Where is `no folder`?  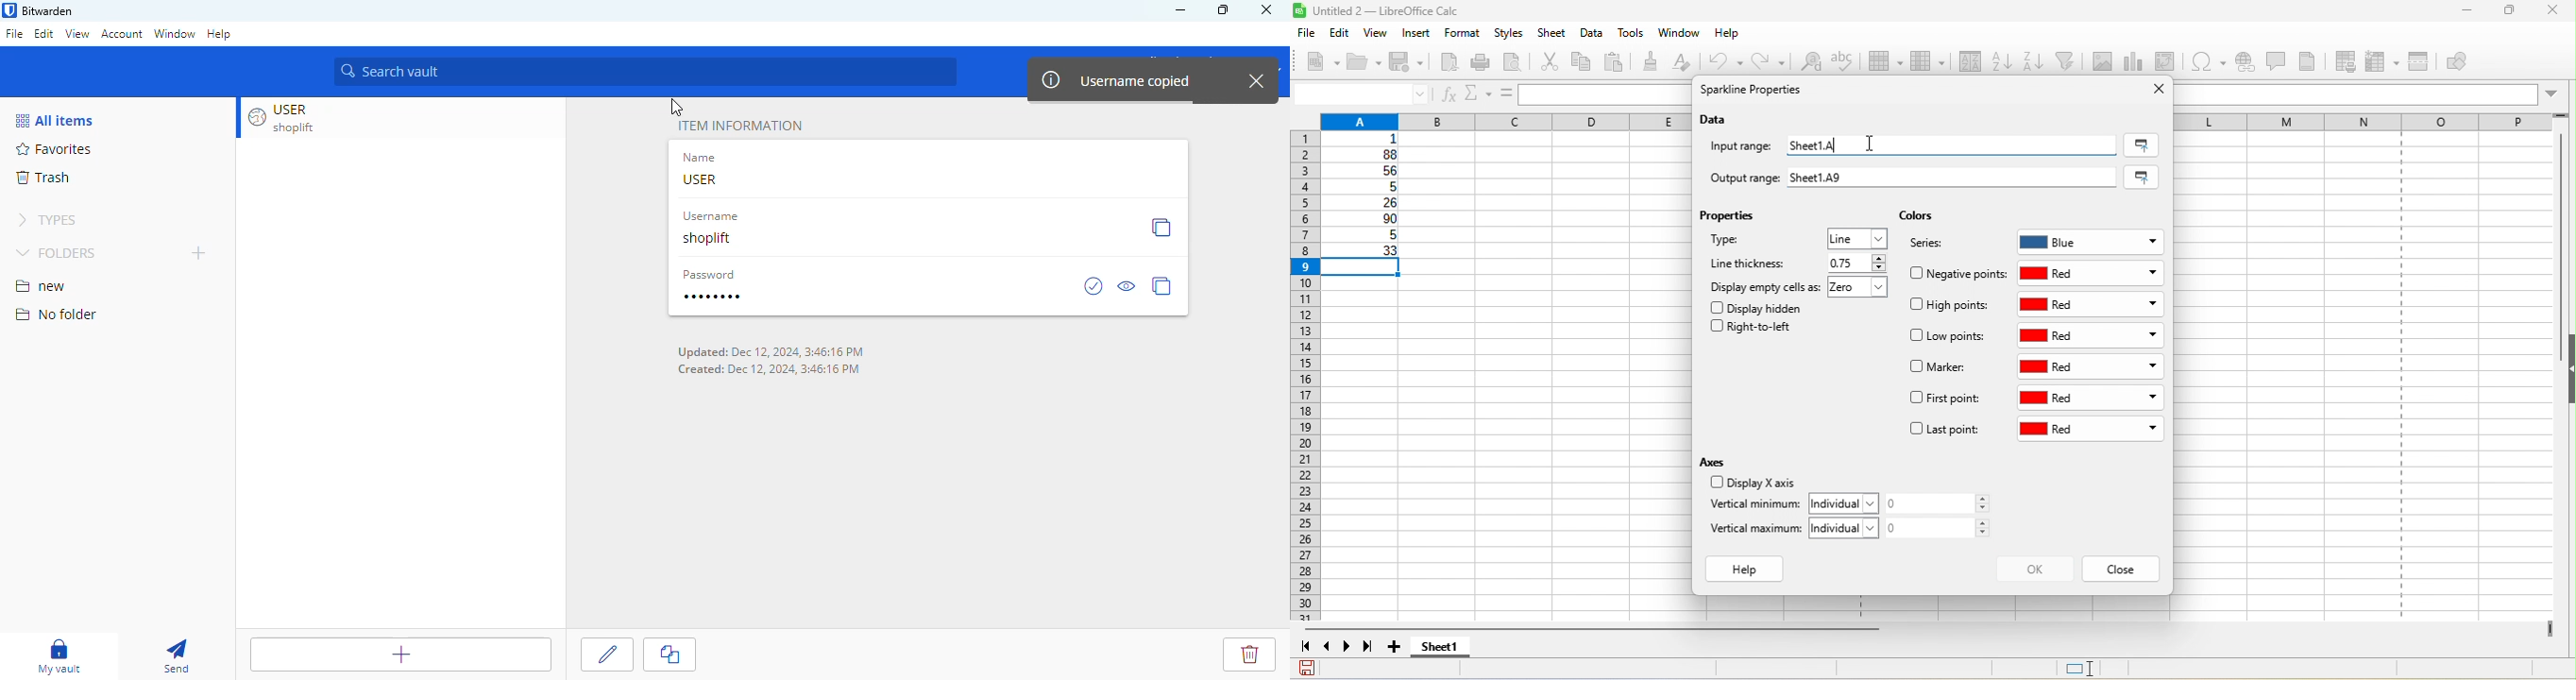 no folder is located at coordinates (56, 314).